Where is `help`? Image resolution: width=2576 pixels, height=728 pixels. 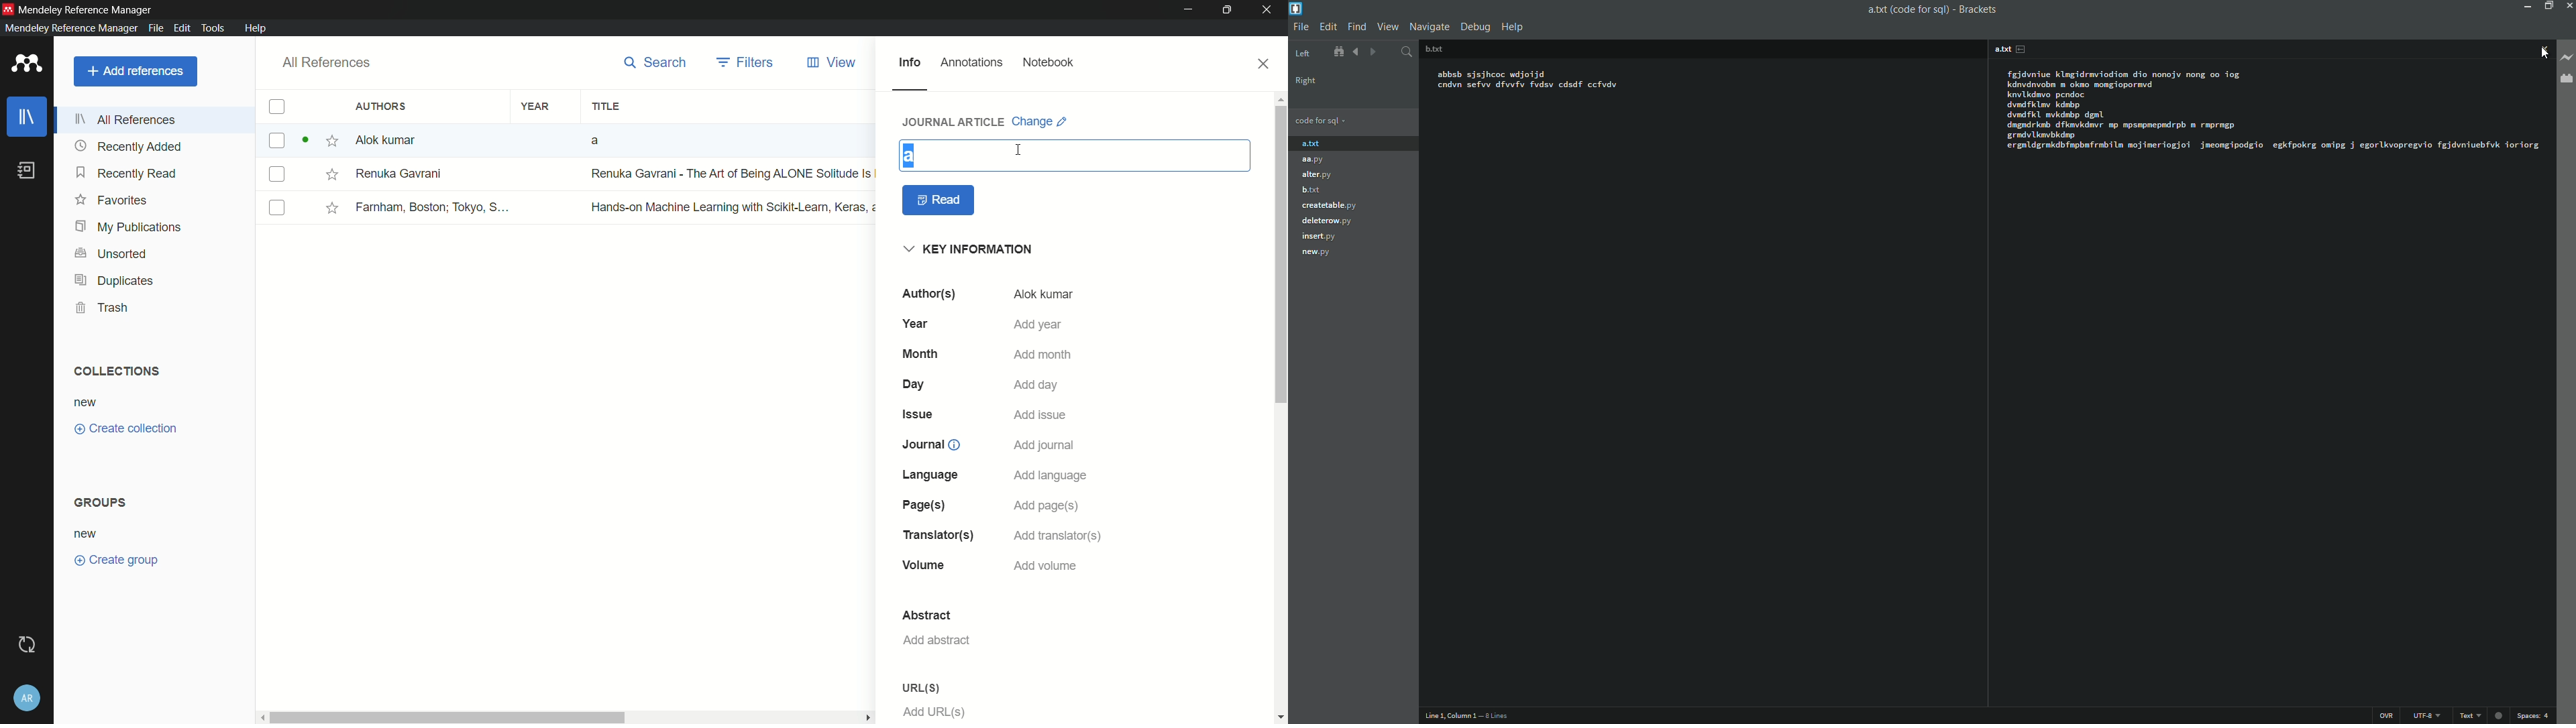 help is located at coordinates (1513, 27).